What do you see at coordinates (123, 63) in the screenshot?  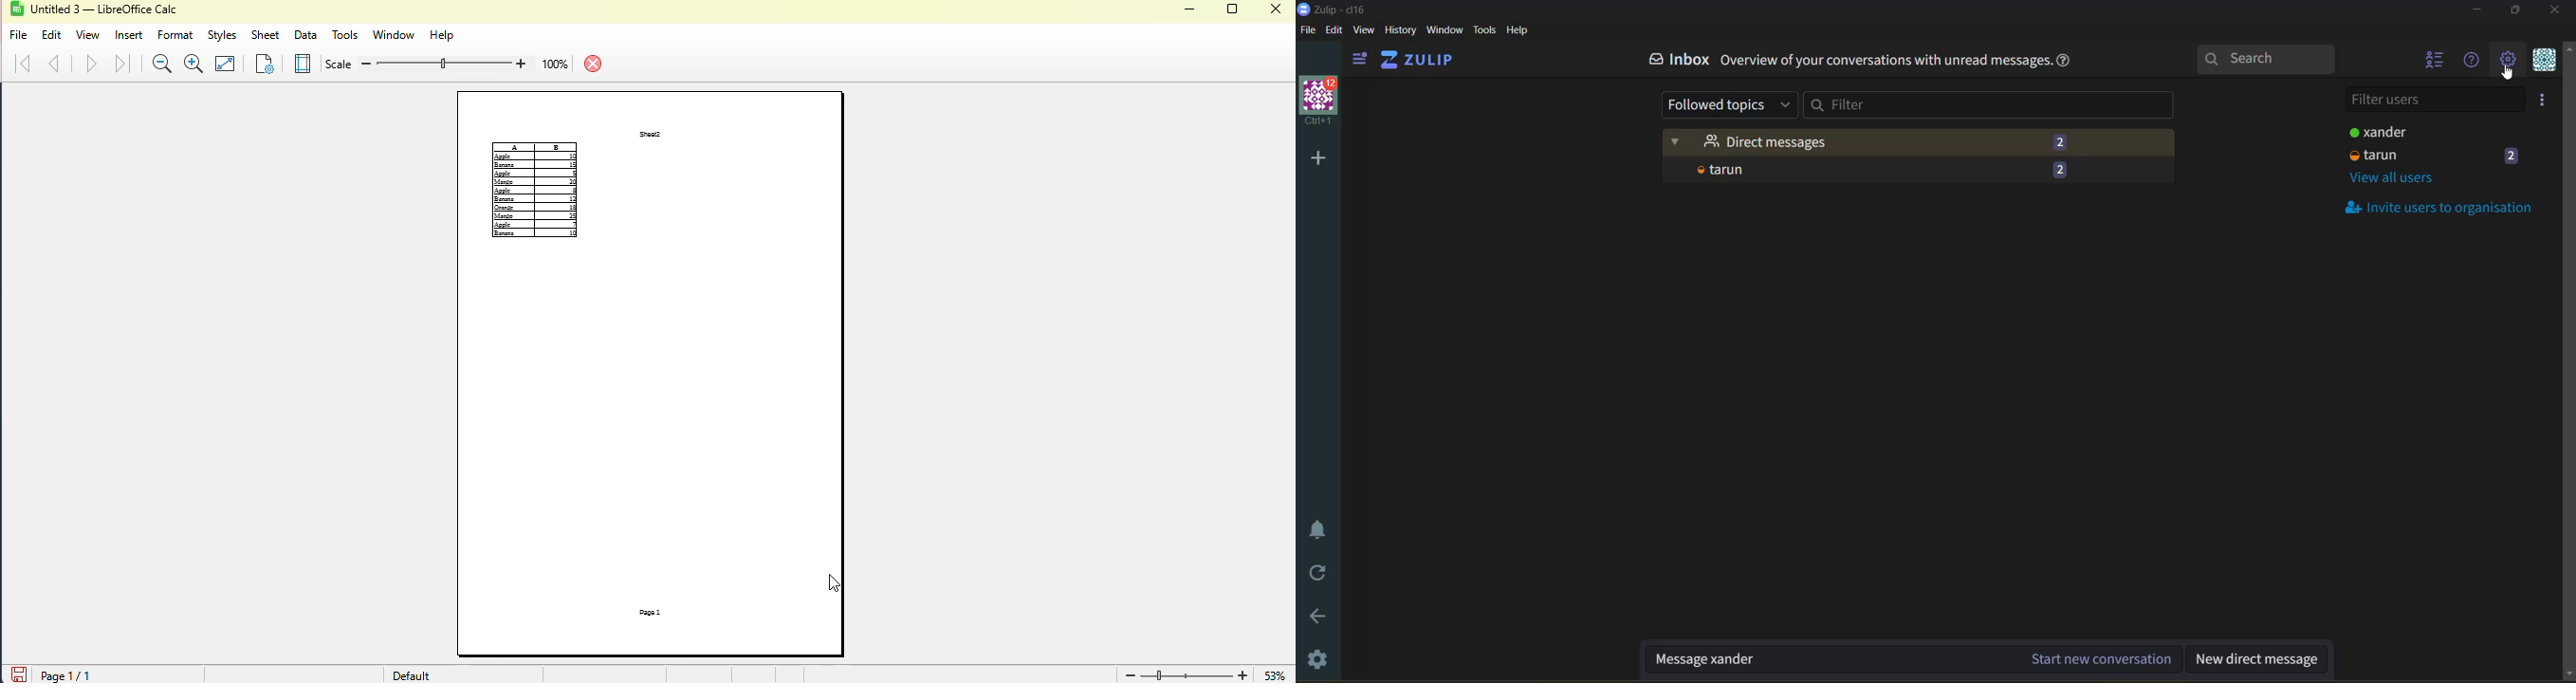 I see `last page` at bounding box center [123, 63].